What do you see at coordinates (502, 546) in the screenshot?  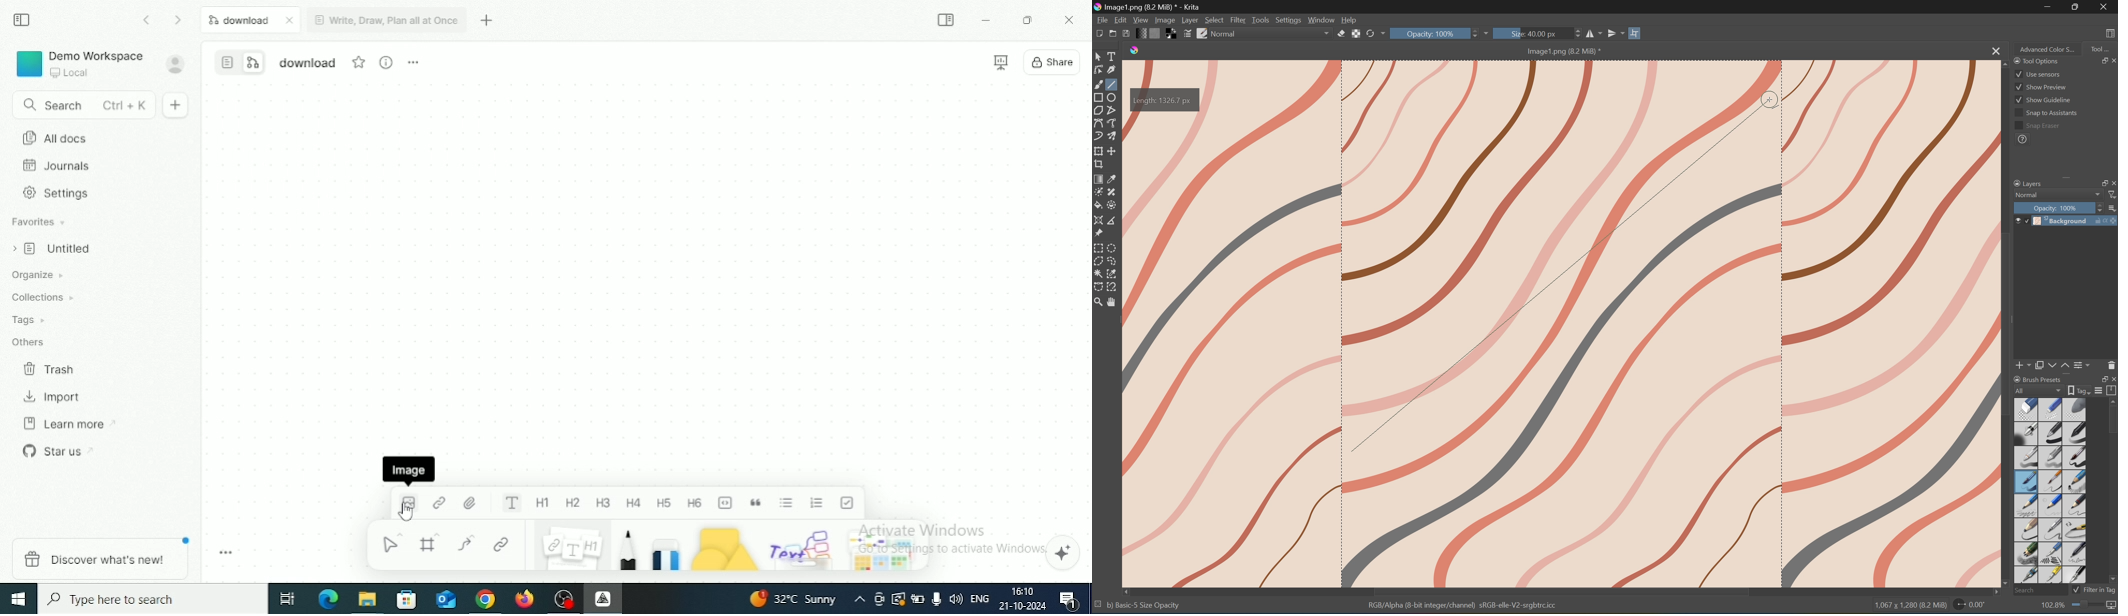 I see `Link` at bounding box center [502, 546].